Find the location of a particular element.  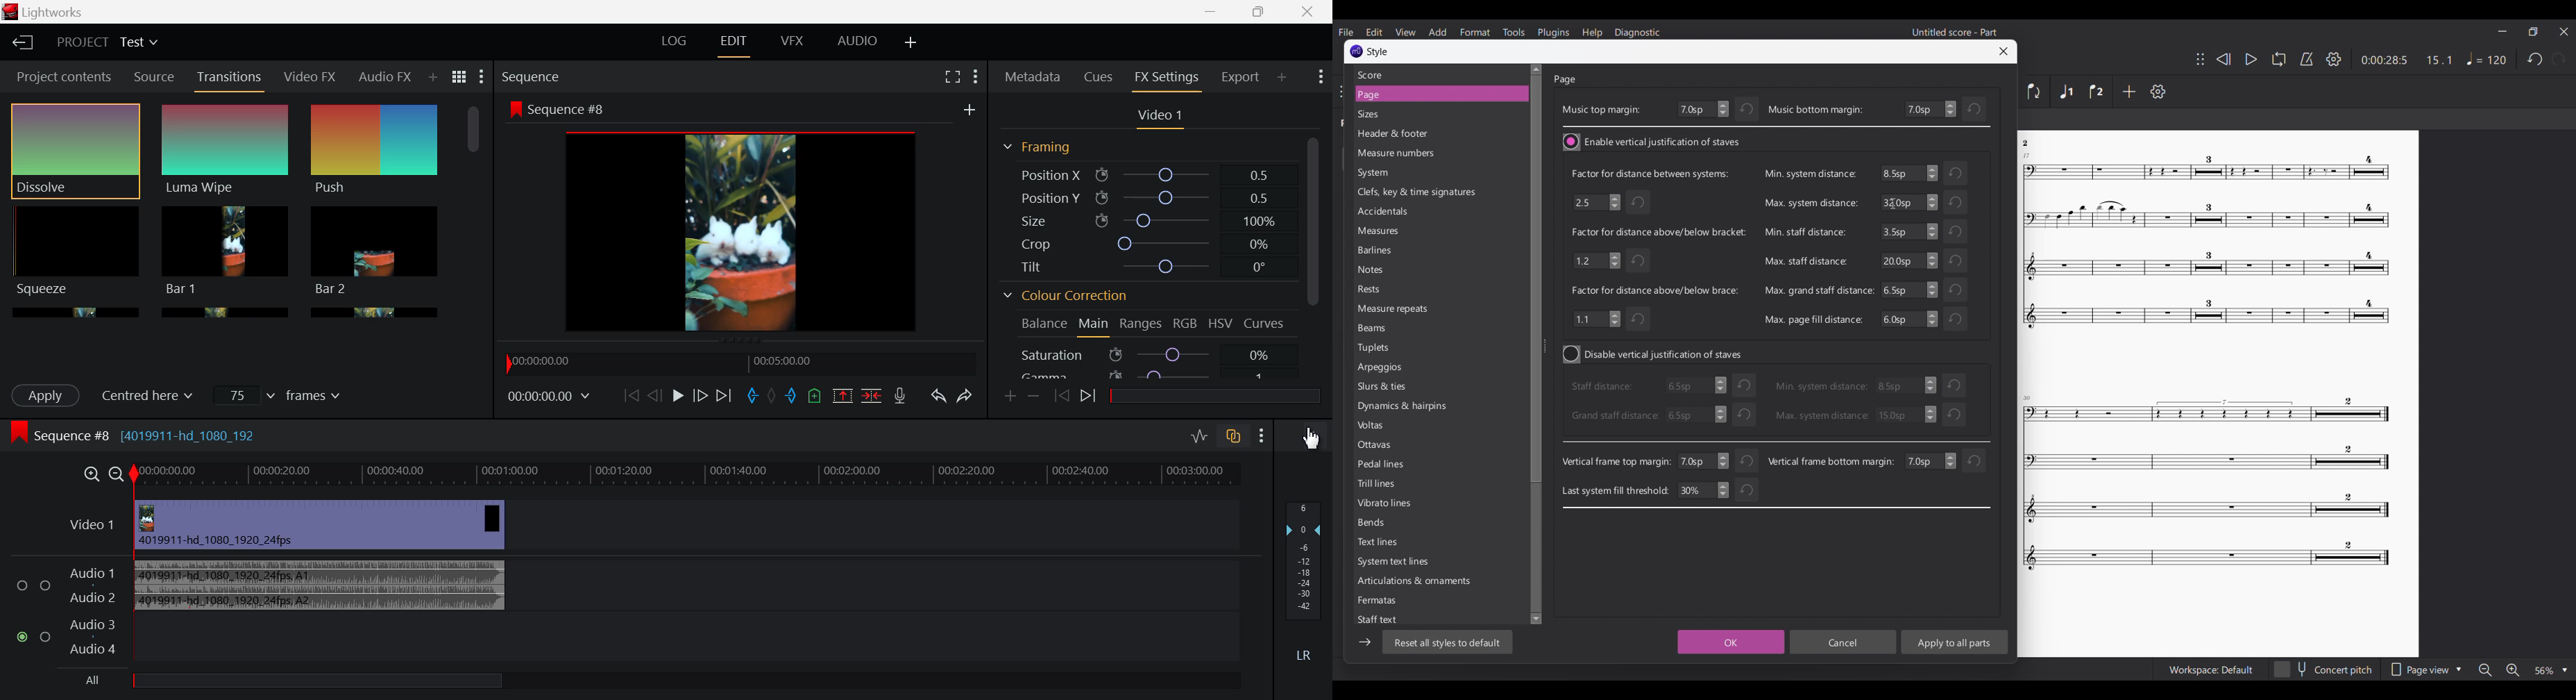

music bottom margin is located at coordinates (1816, 110).